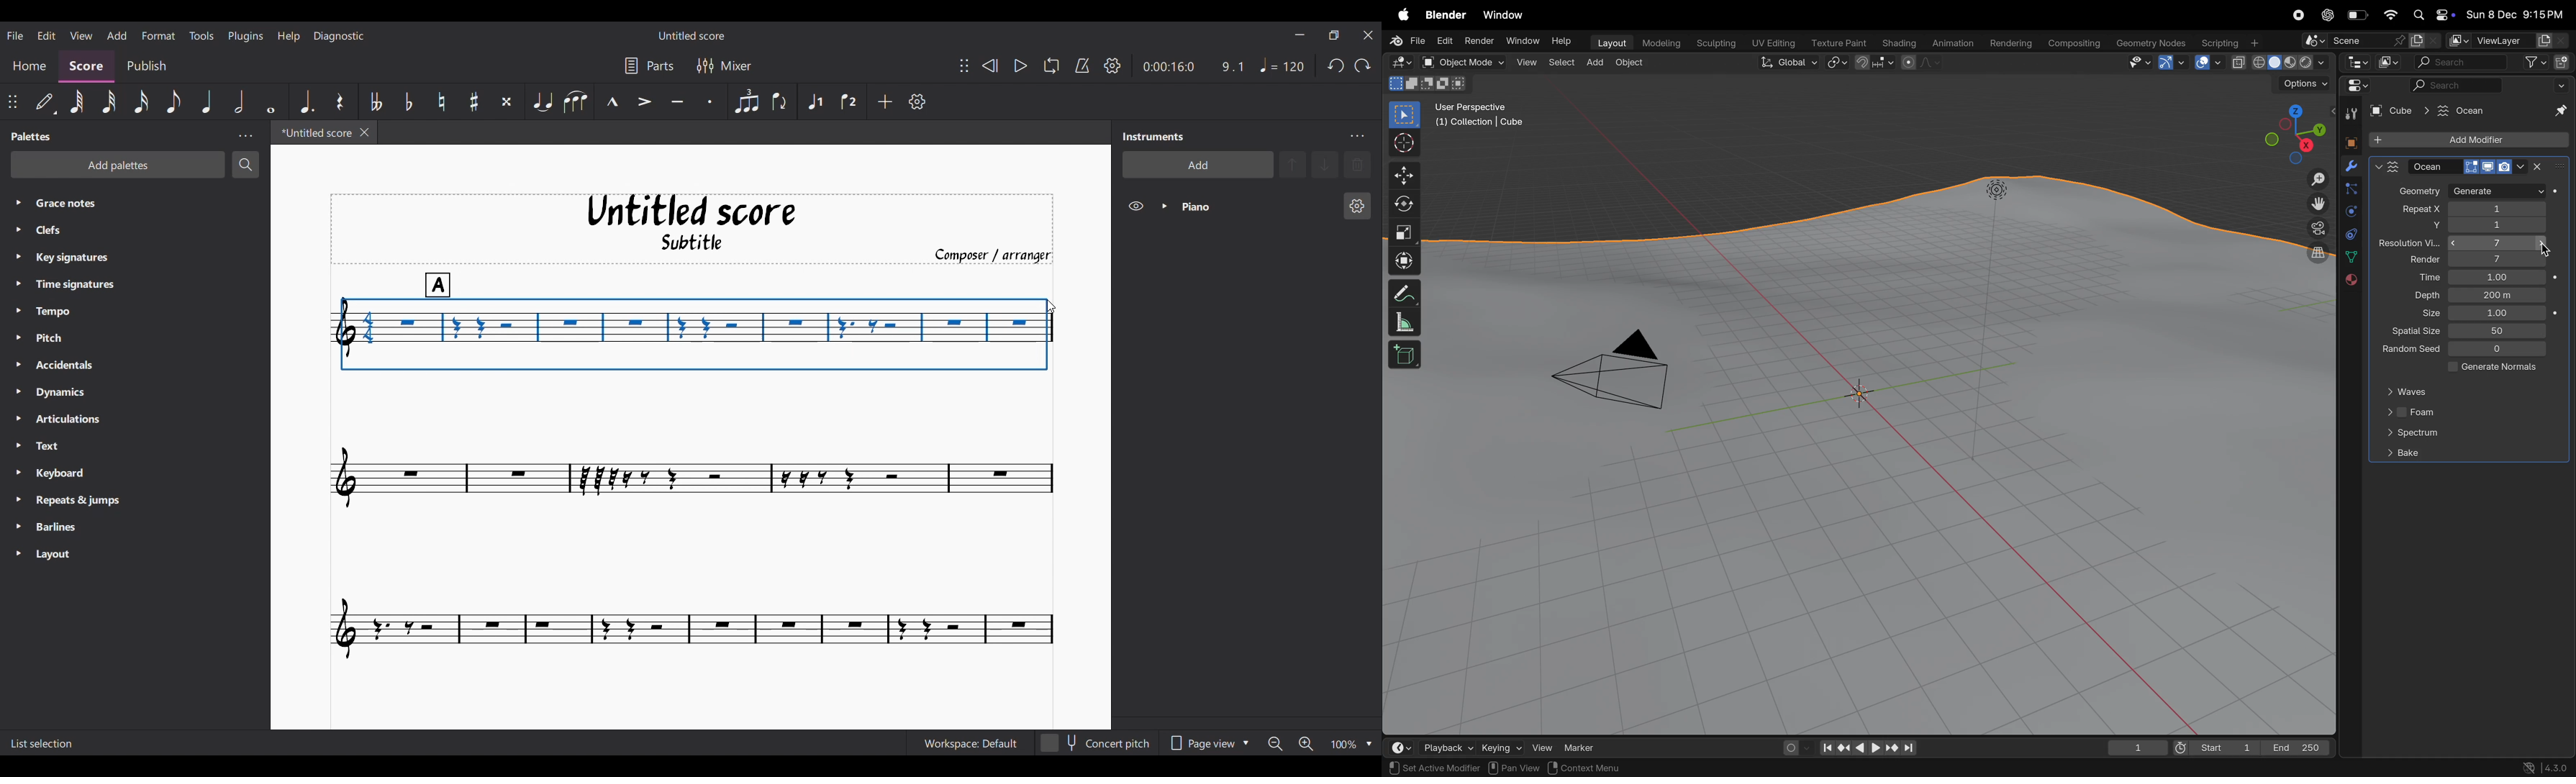 The image size is (2576, 784). Describe the element at coordinates (81, 419) in the screenshot. I see `Articulations` at that location.